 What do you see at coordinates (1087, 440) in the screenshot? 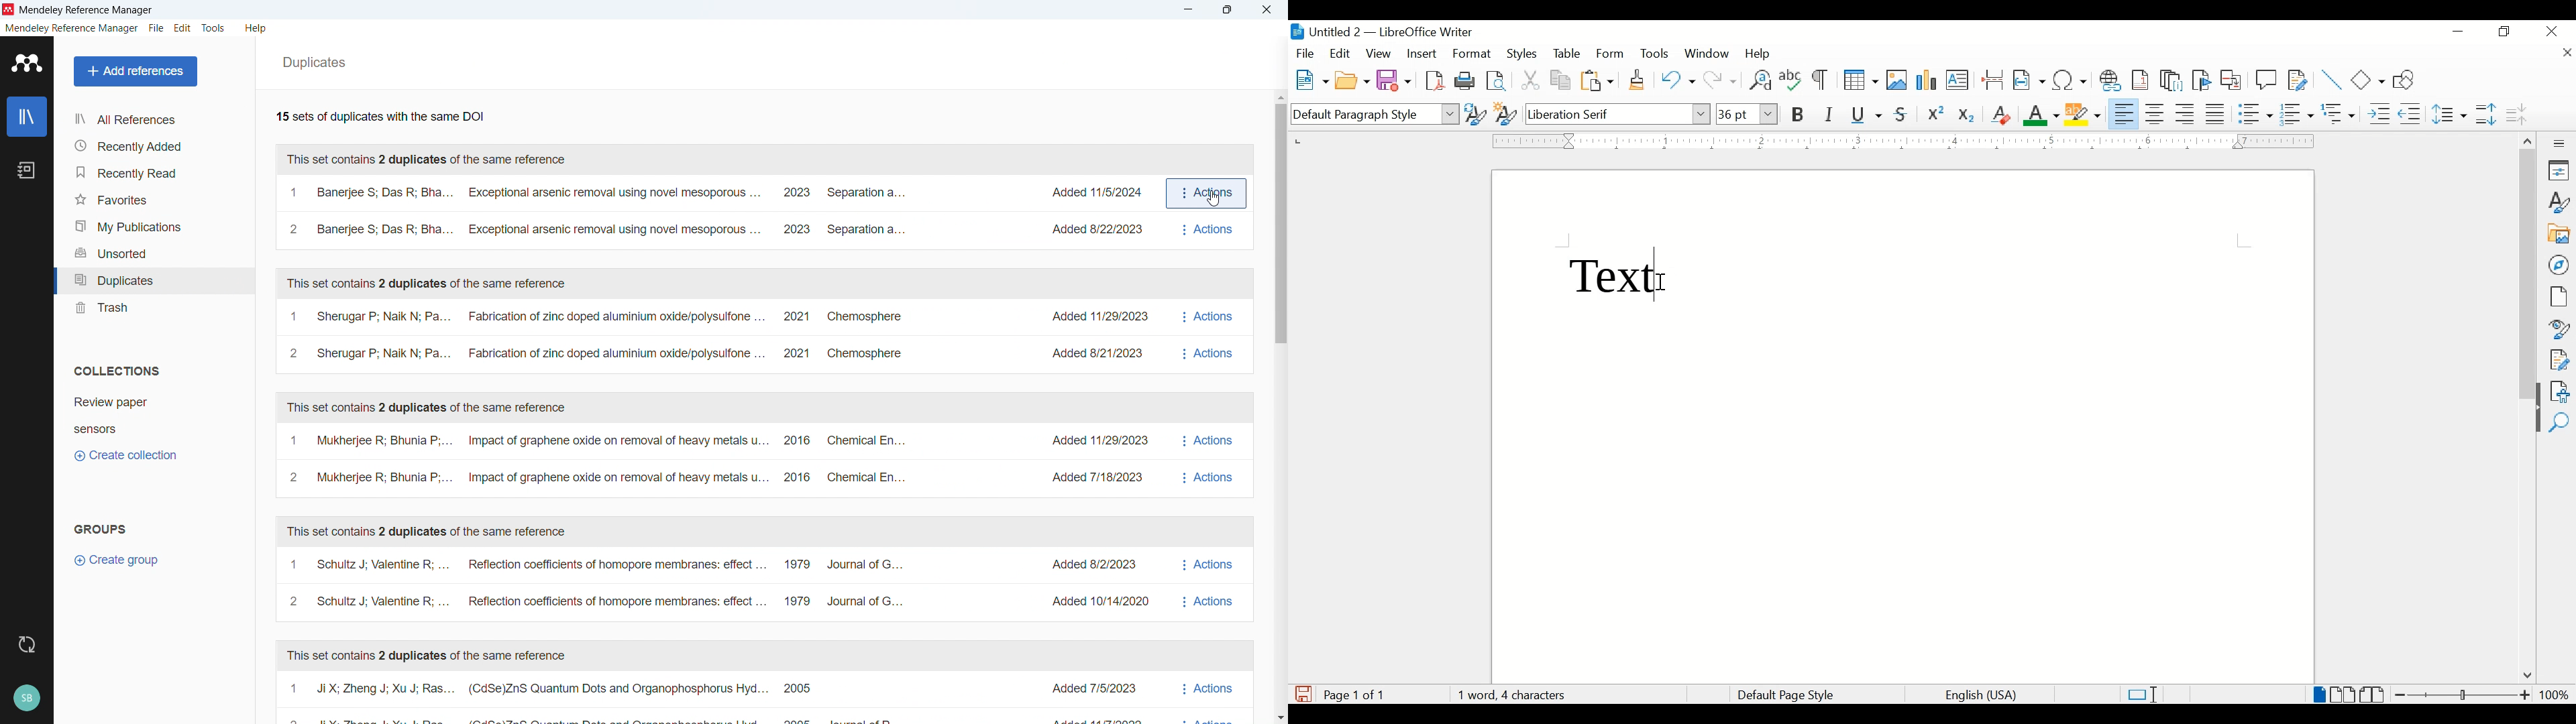
I see `Added 11/29/2023` at bounding box center [1087, 440].